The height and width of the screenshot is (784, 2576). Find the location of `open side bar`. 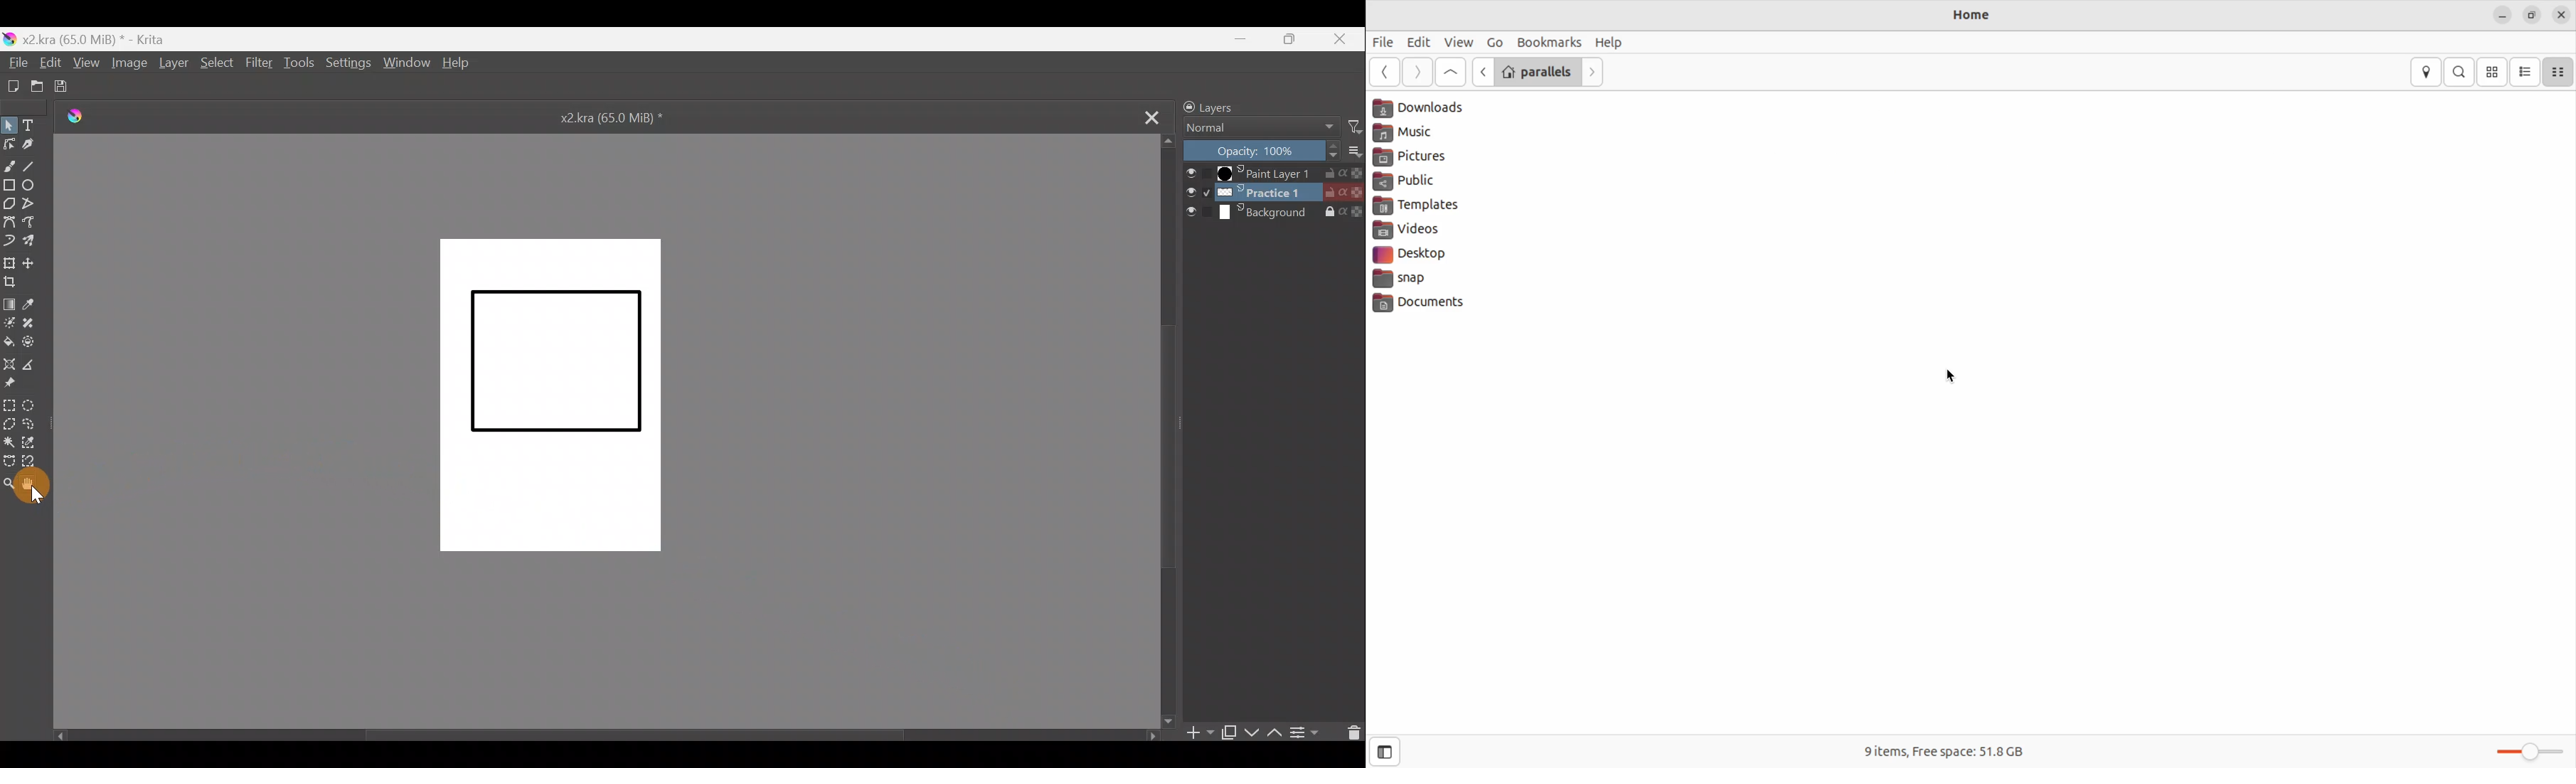

open side bar is located at coordinates (1386, 752).